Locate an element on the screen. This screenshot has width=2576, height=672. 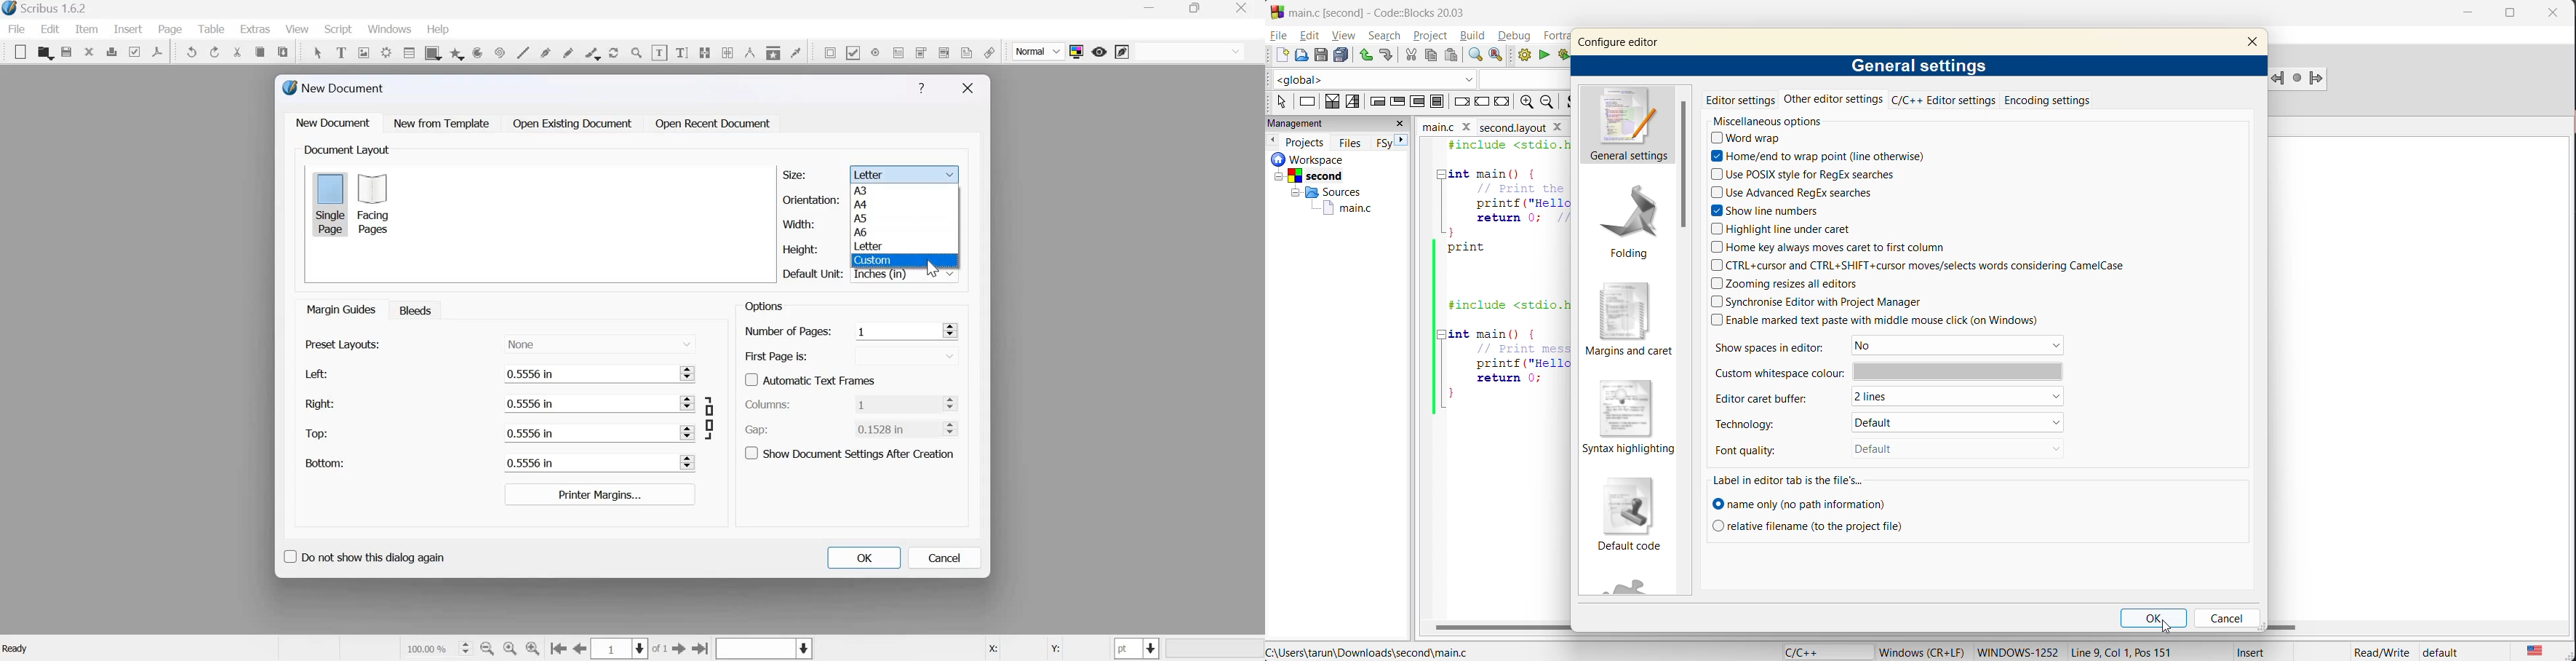
zooming resizes all editors is located at coordinates (1798, 285).